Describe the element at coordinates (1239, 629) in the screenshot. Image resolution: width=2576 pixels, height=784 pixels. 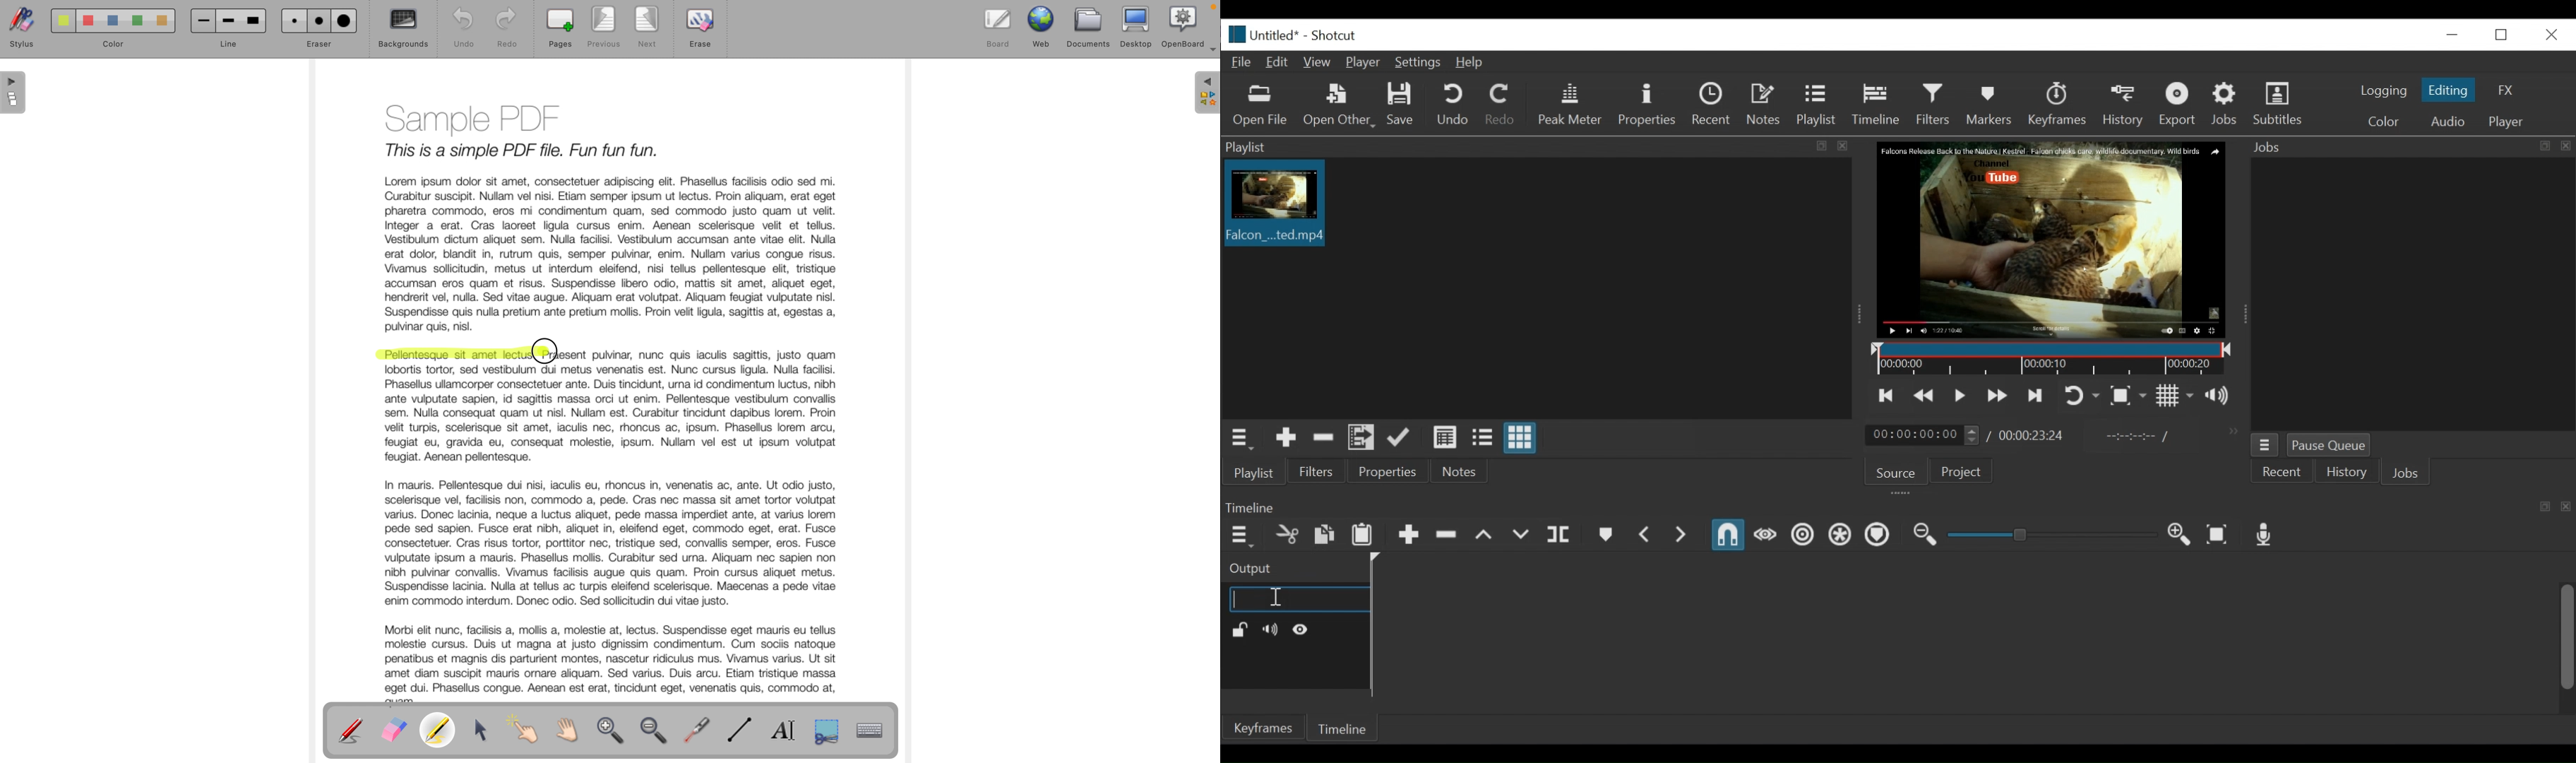
I see `(un)lock track` at that location.